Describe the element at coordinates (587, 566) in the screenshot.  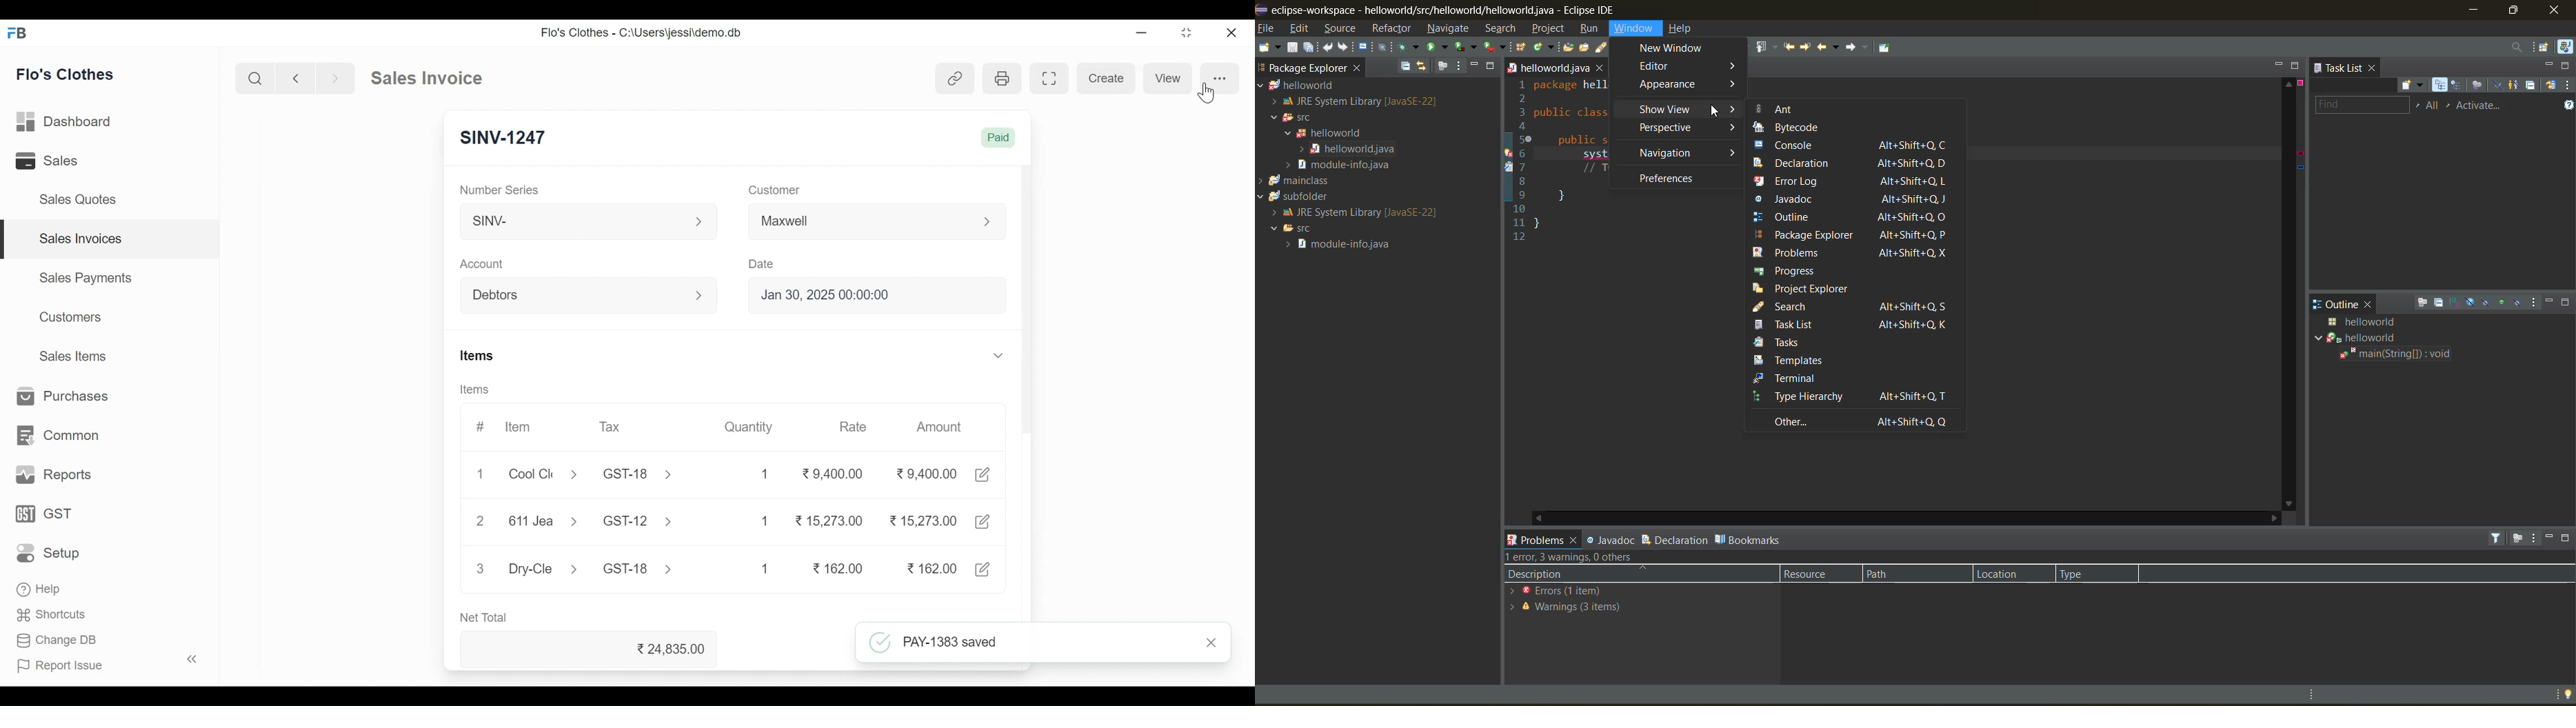
I see `Dry-Cle > GST-18 >` at that location.